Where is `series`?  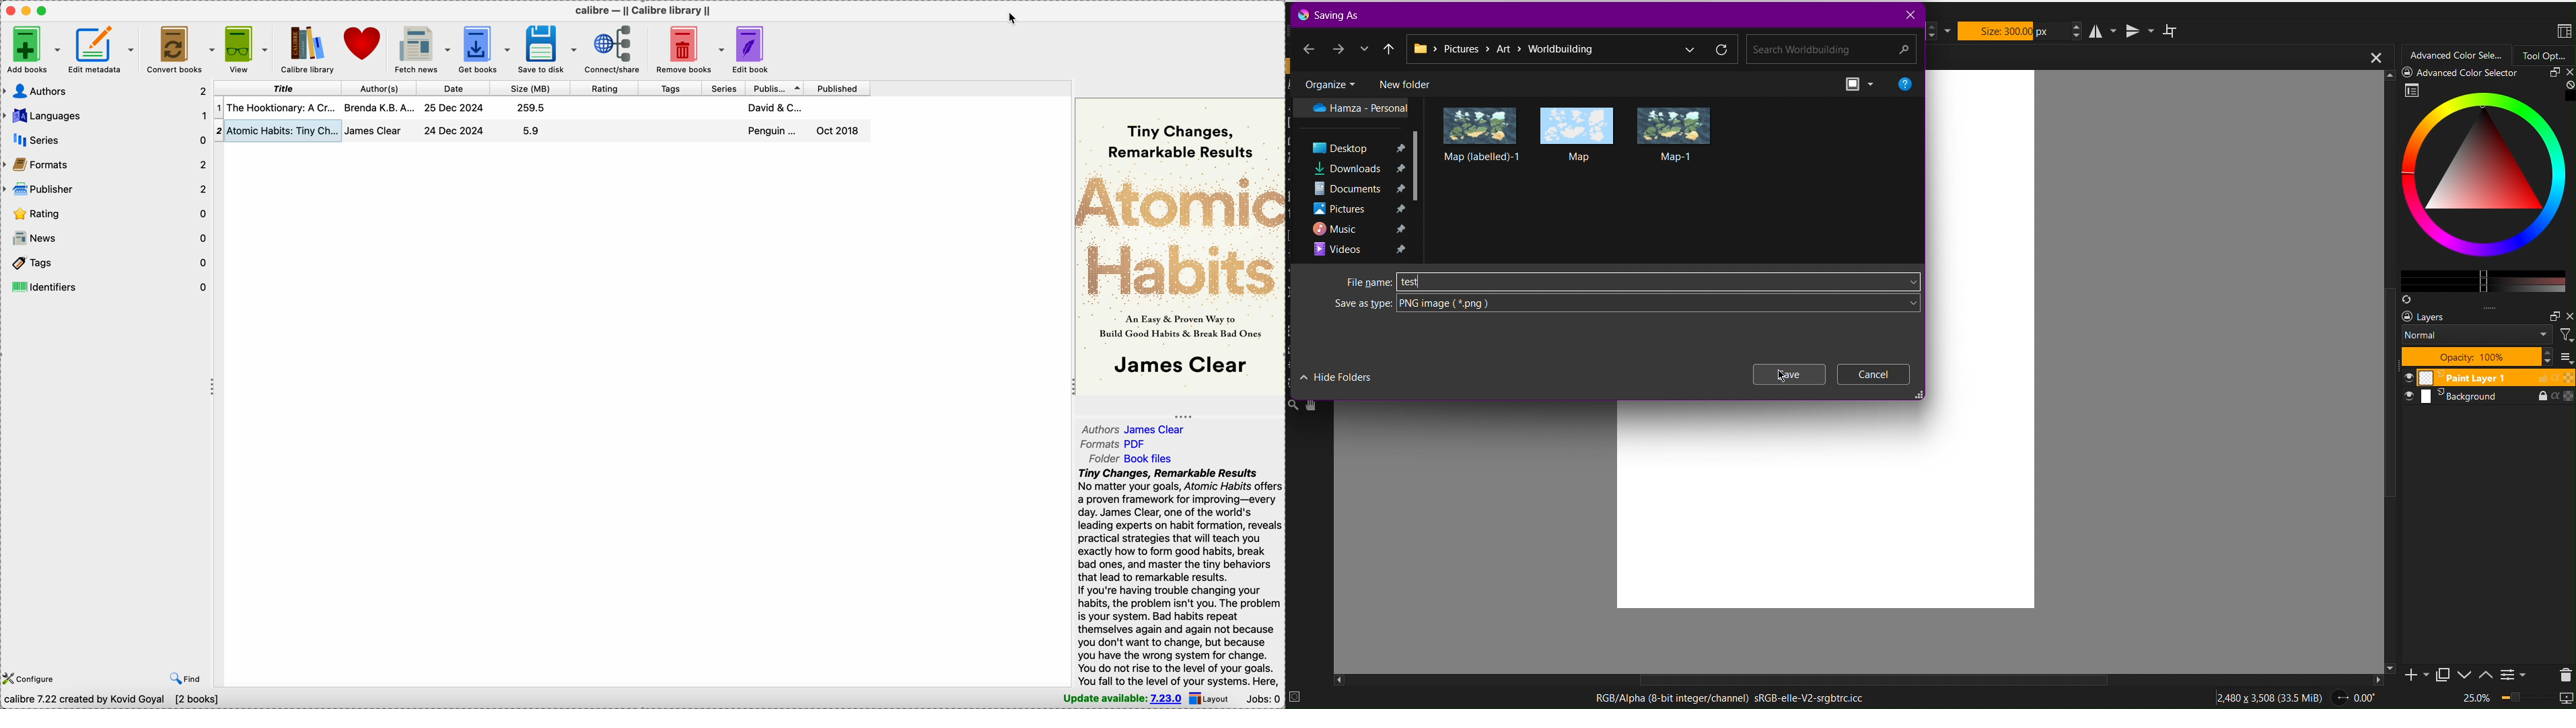
series is located at coordinates (106, 139).